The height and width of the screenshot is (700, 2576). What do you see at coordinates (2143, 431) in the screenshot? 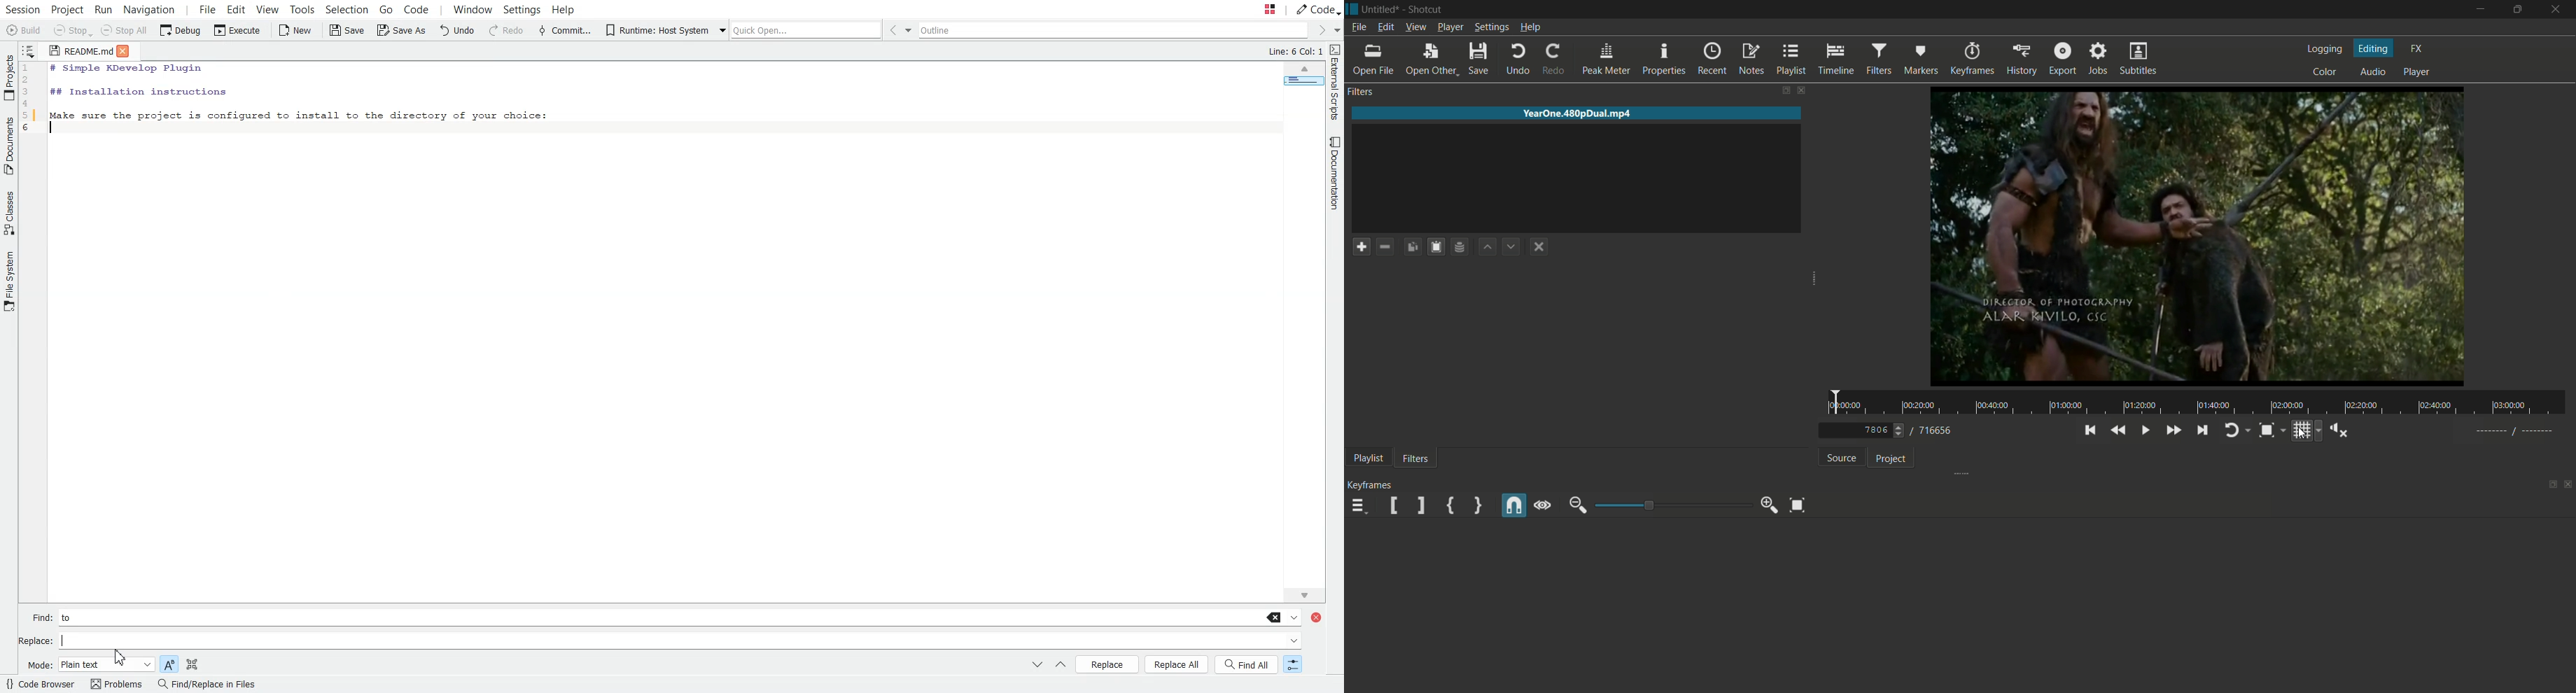
I see `toggle play or pause` at bounding box center [2143, 431].